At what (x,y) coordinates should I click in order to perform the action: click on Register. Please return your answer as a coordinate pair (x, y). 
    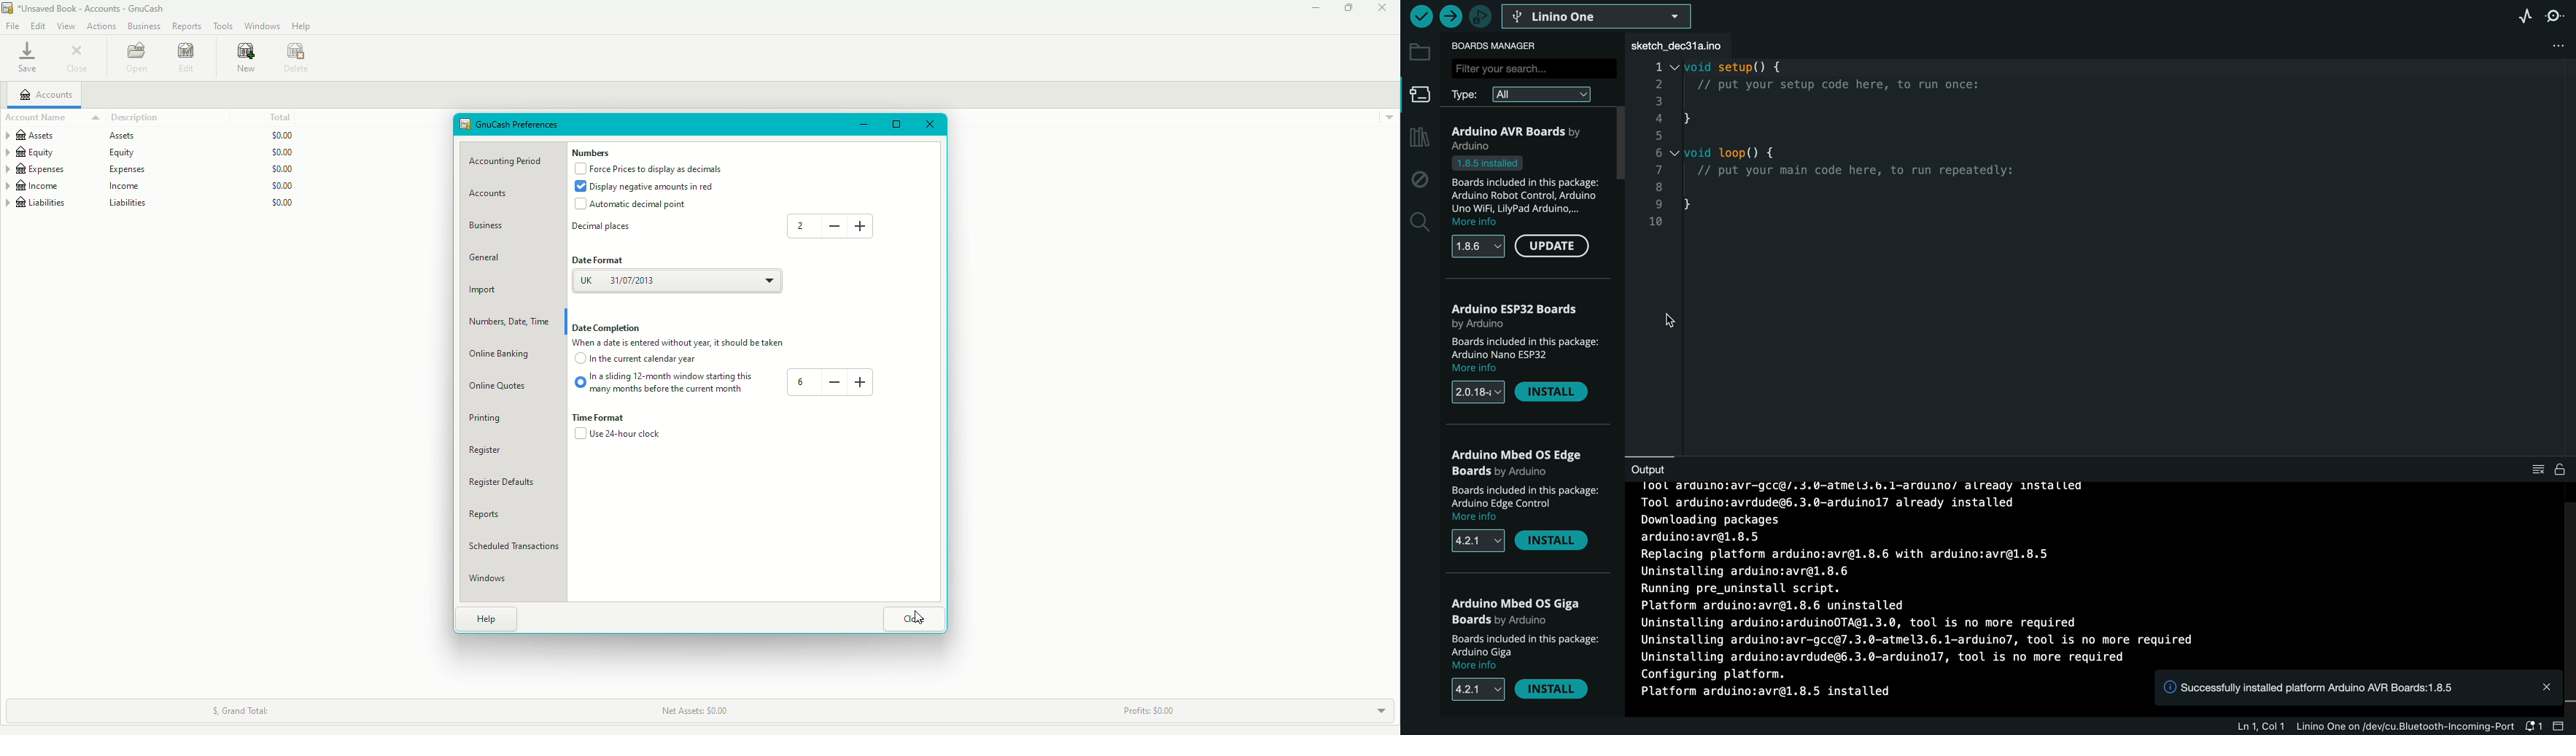
    Looking at the image, I should click on (496, 451).